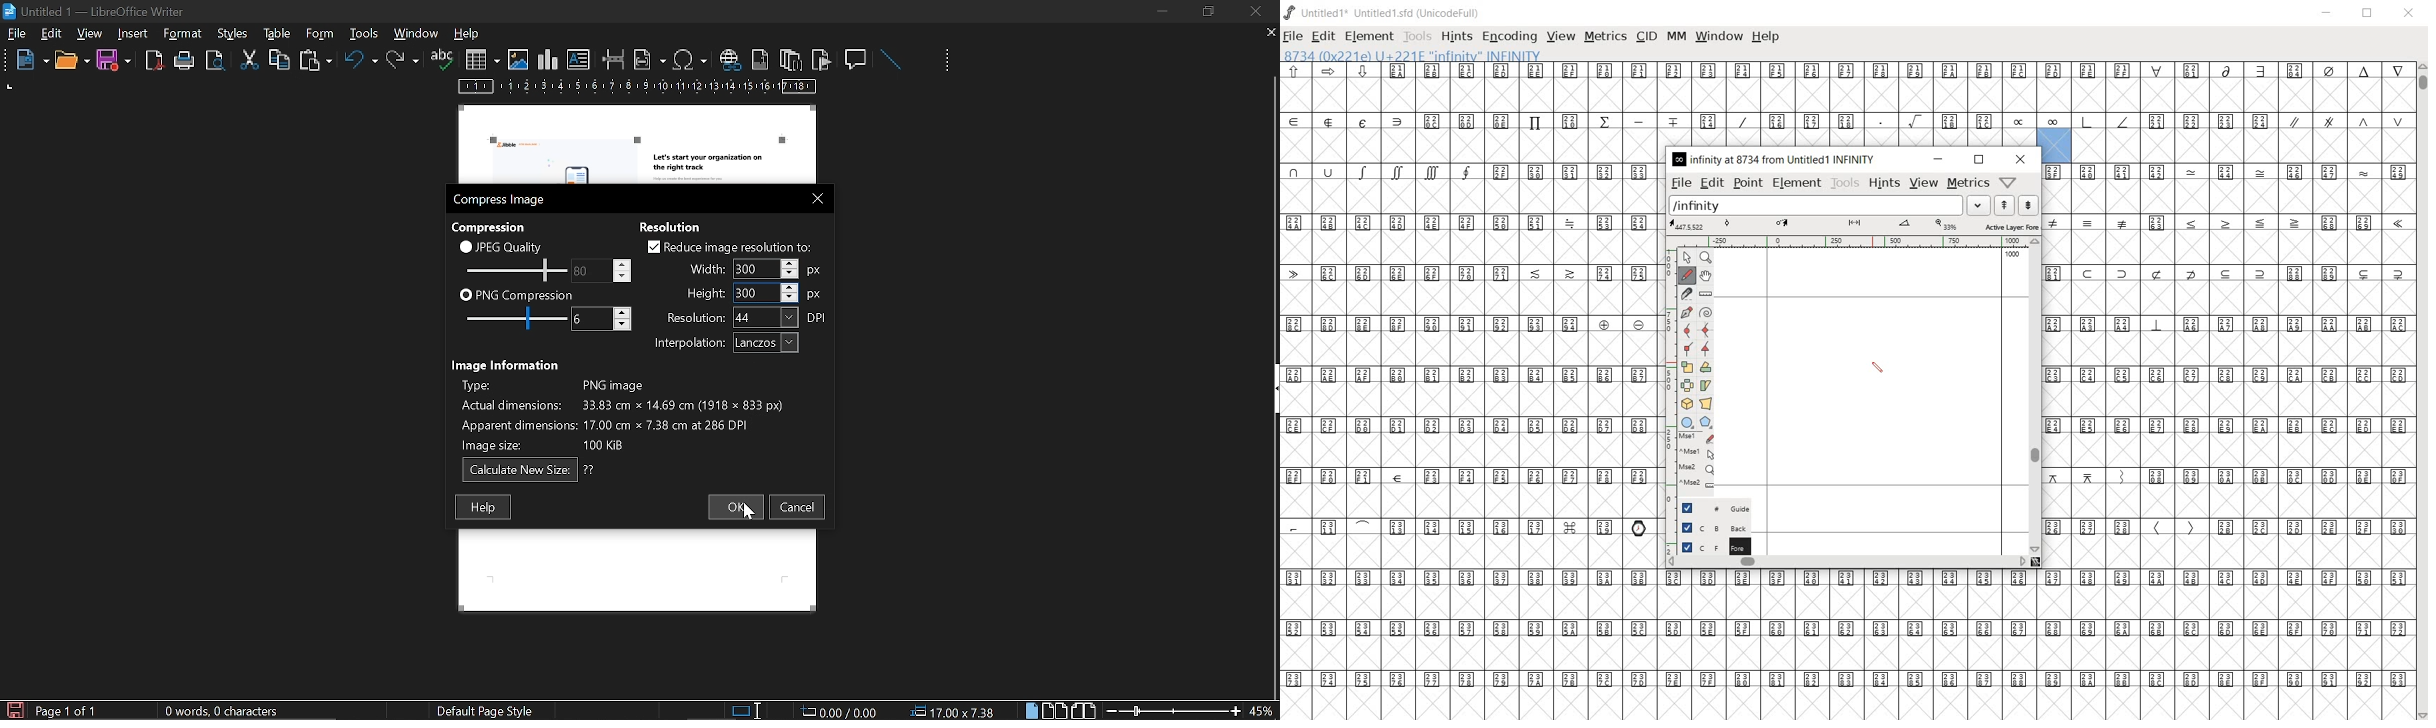  I want to click on Unicode code points, so click(2311, 527).